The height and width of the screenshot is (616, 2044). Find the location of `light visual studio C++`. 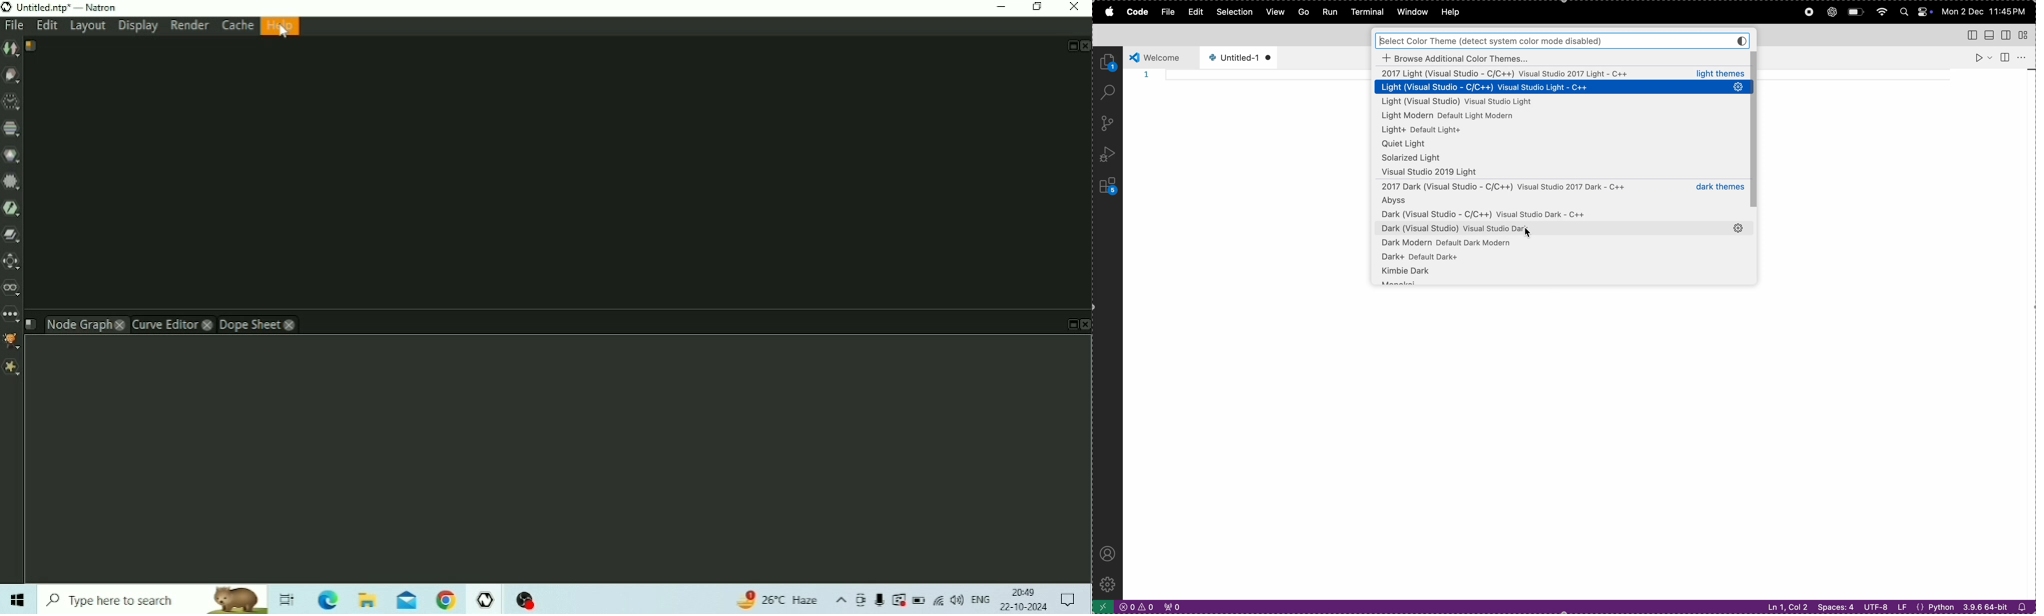

light visual studio C++ is located at coordinates (1563, 88).